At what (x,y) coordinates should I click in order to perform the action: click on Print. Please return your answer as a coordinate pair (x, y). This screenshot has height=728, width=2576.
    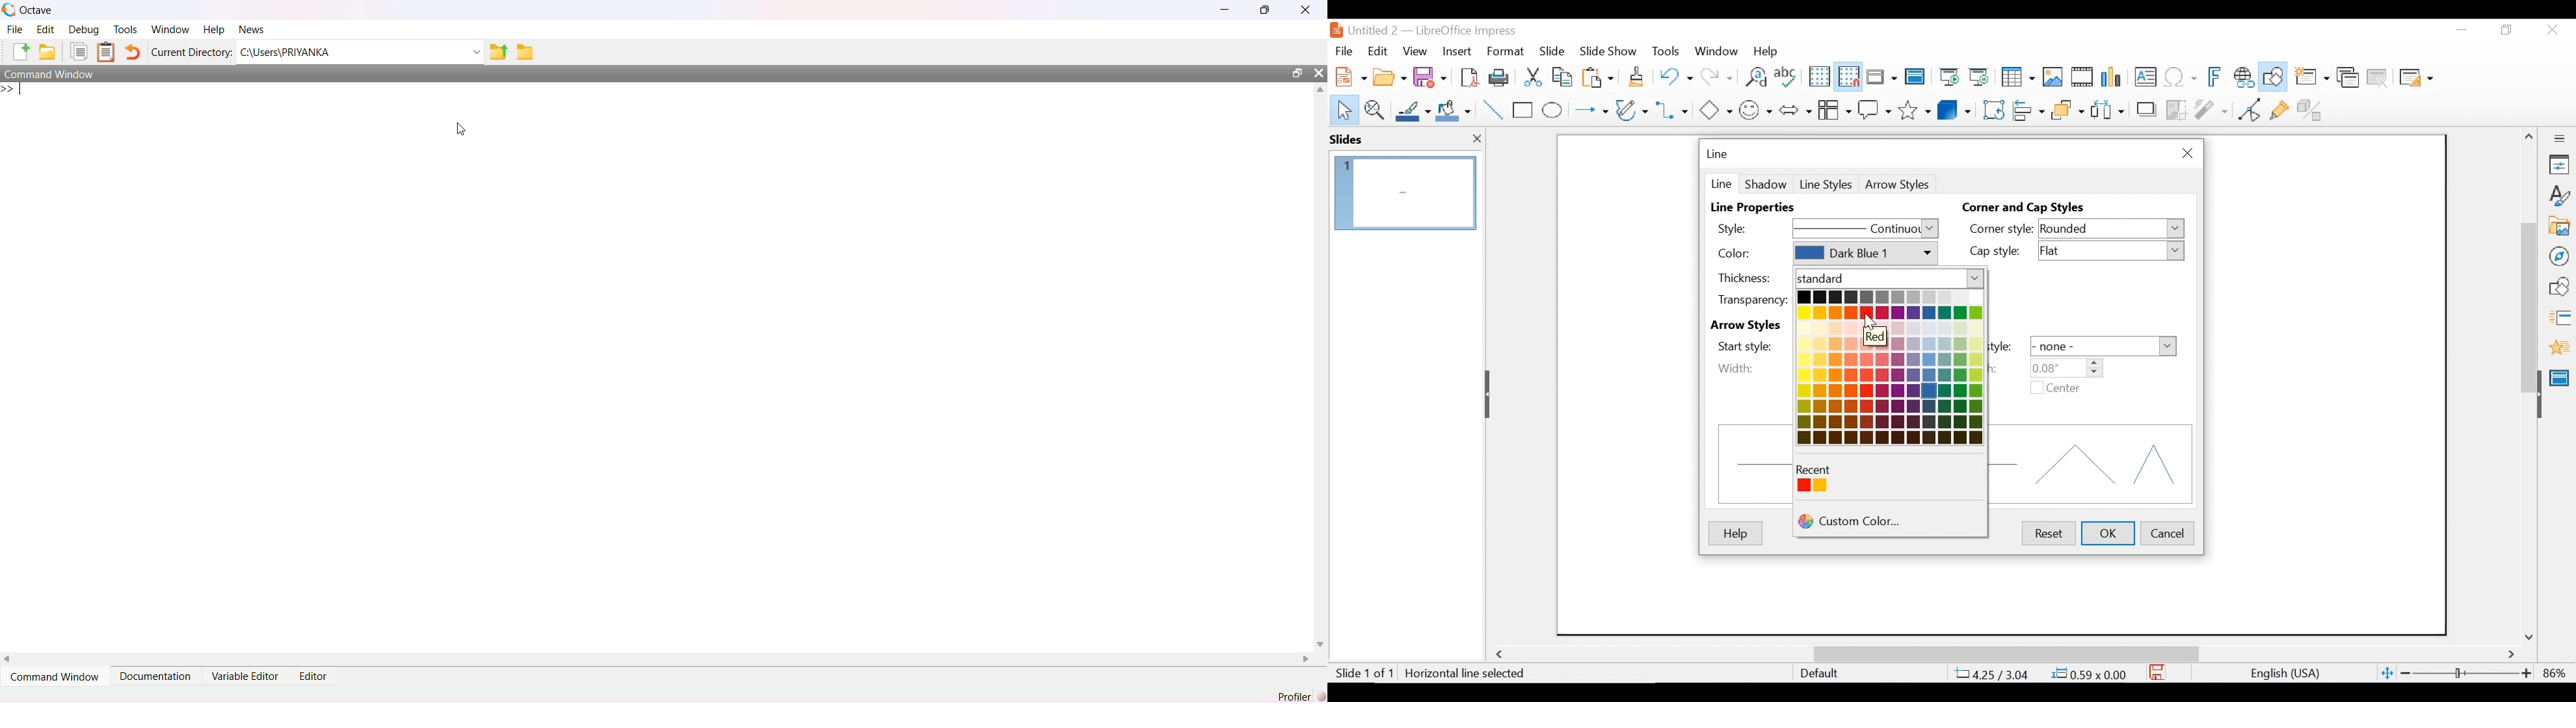
    Looking at the image, I should click on (1500, 77).